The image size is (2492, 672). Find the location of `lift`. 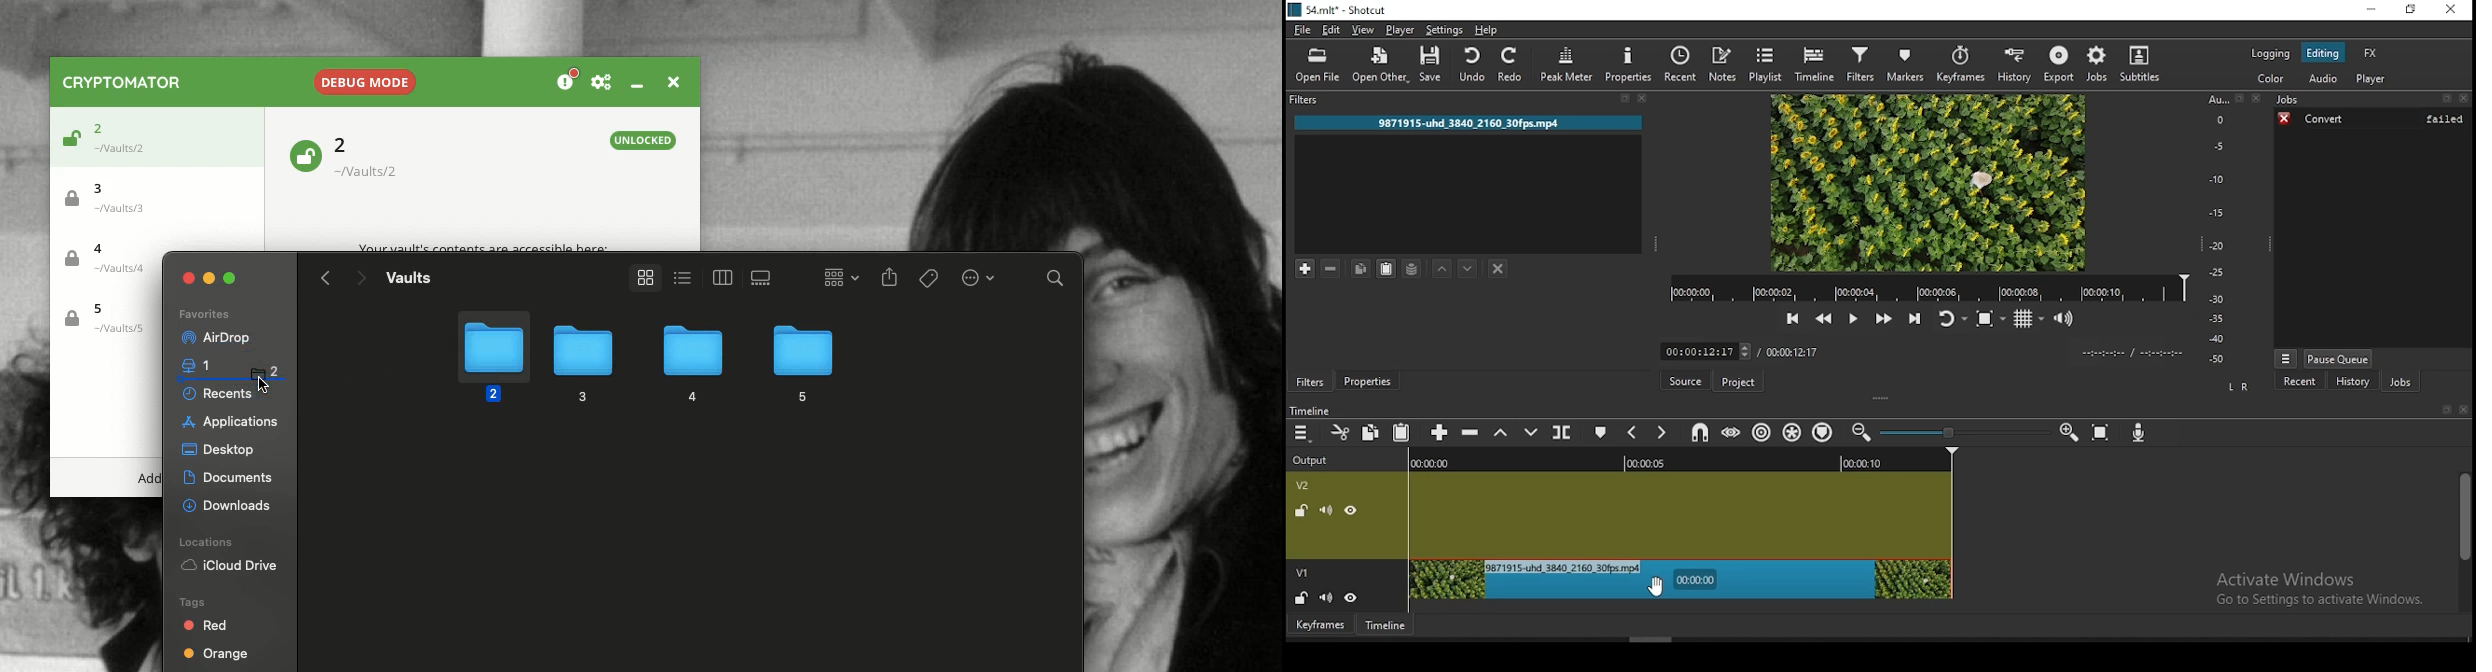

lift is located at coordinates (1500, 435).